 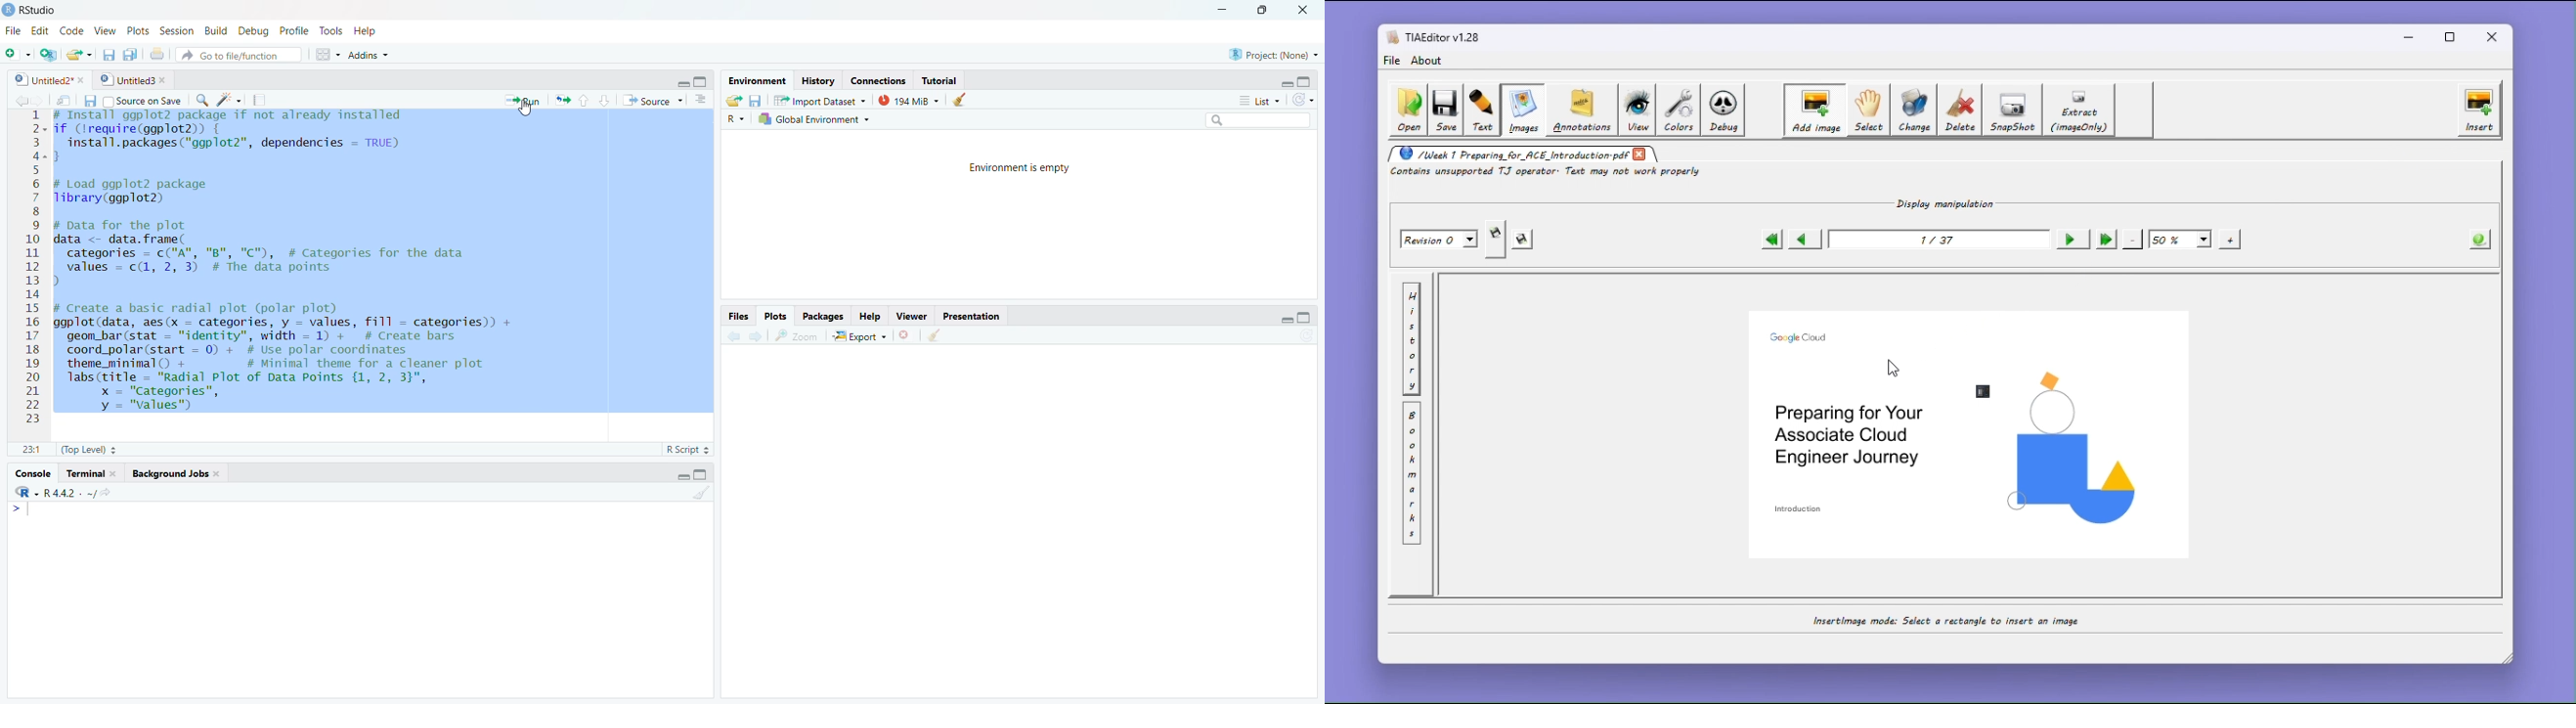 I want to click on Minimize, so click(x=1286, y=84).